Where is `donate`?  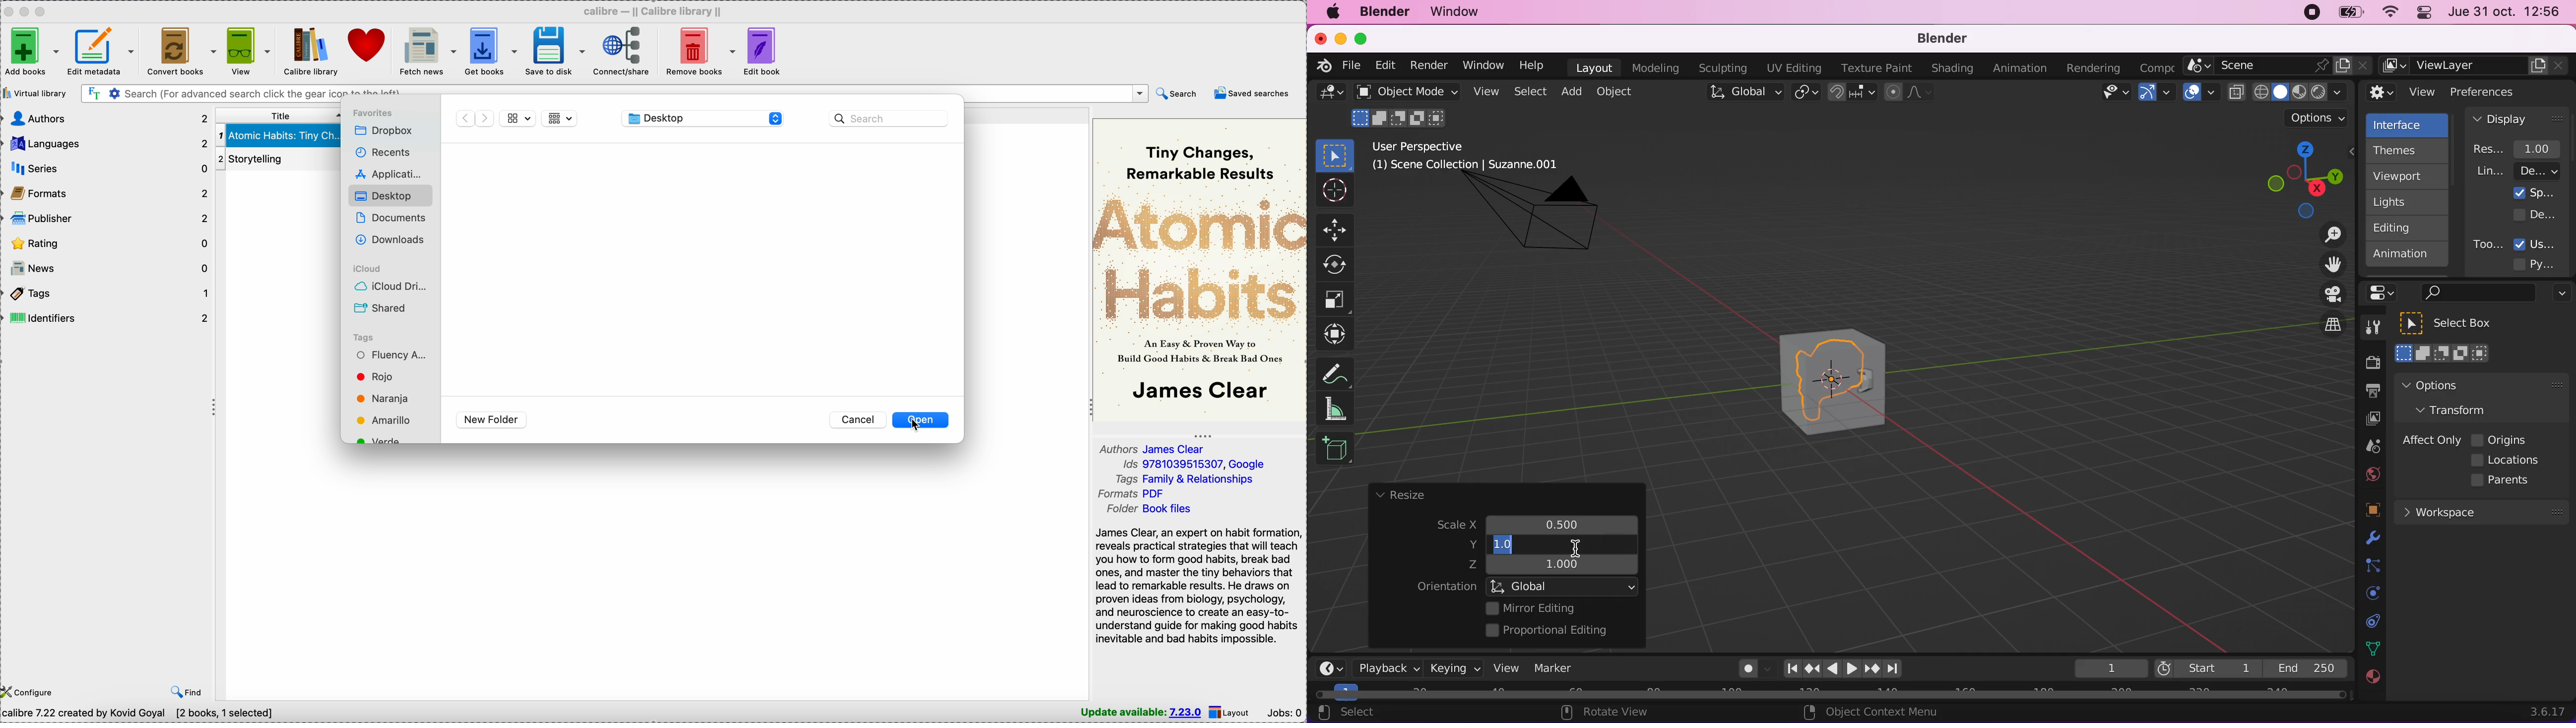 donate is located at coordinates (368, 45).